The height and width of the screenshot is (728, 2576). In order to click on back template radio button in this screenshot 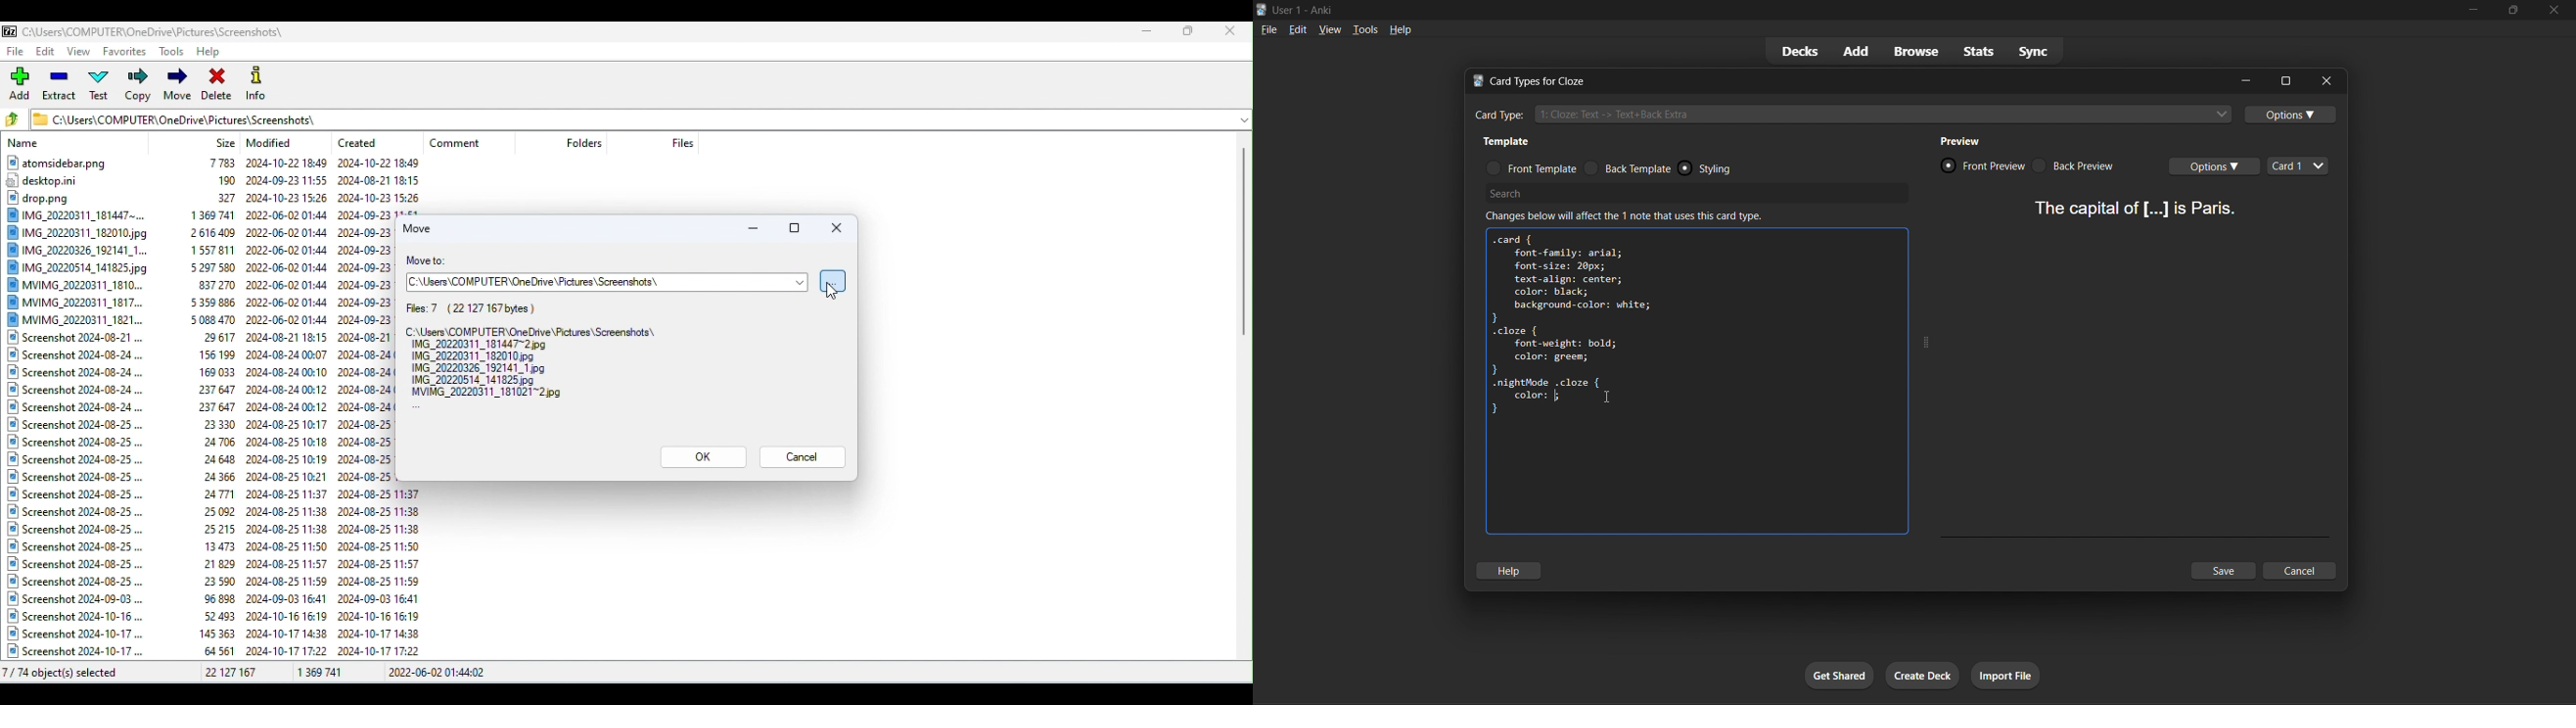, I will do `click(1630, 168)`.